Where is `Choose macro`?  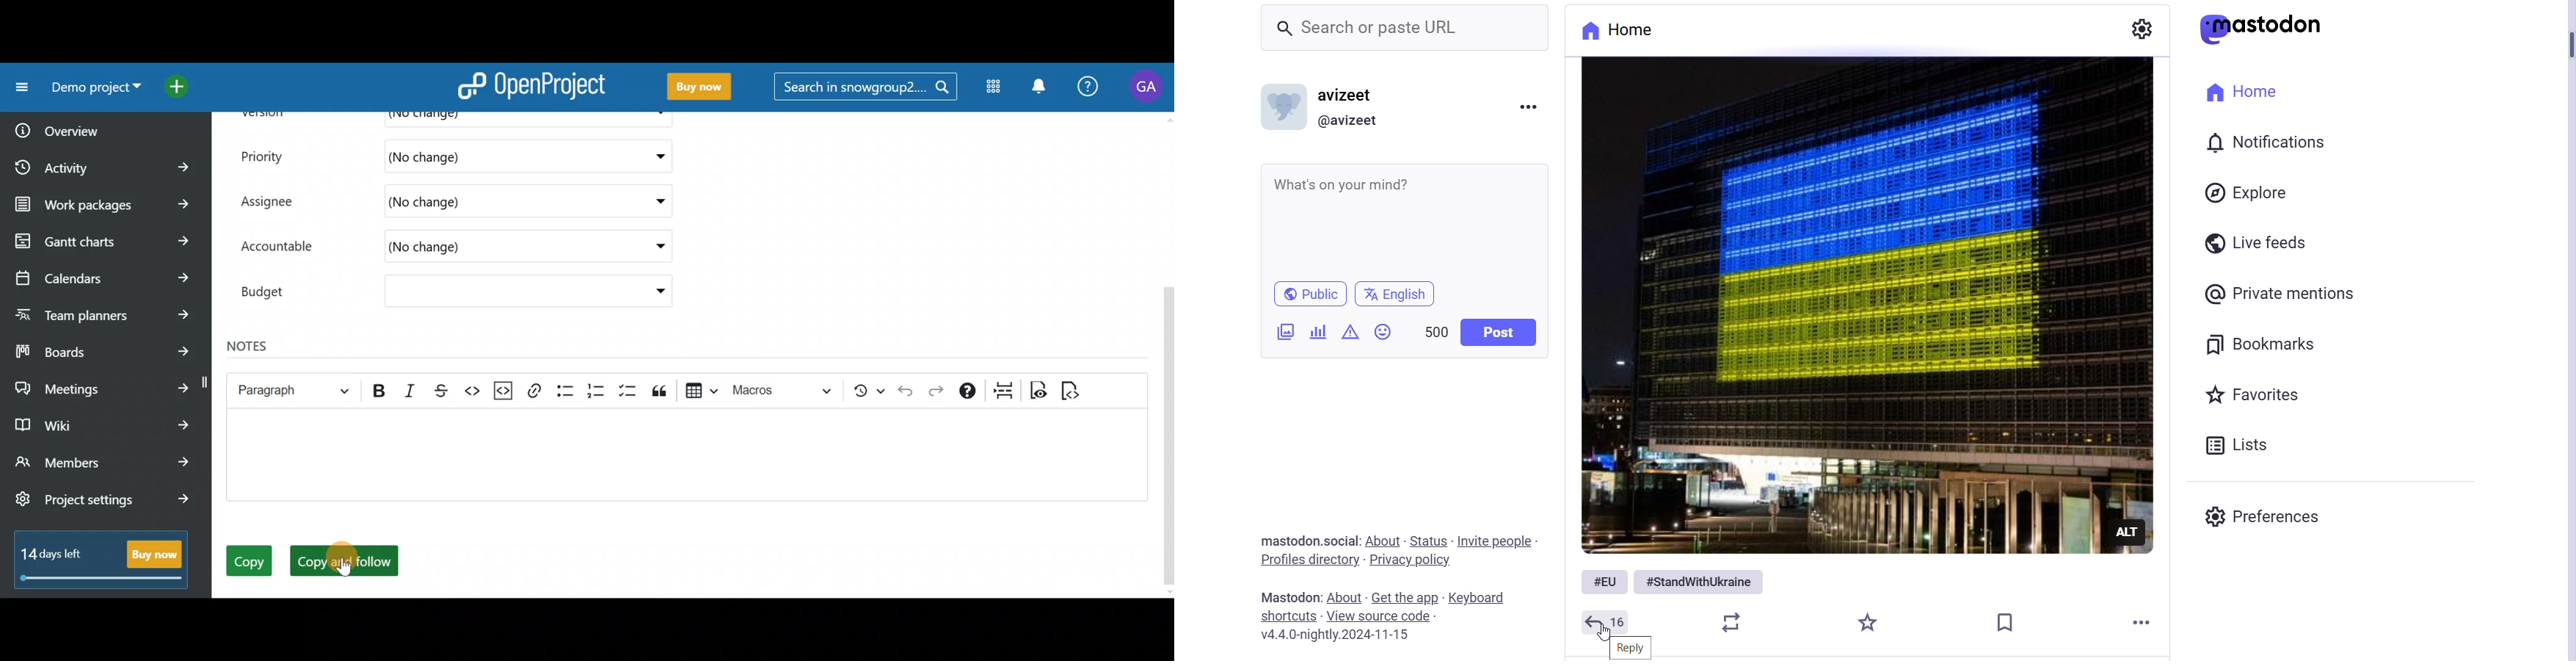
Choose macro is located at coordinates (790, 390).